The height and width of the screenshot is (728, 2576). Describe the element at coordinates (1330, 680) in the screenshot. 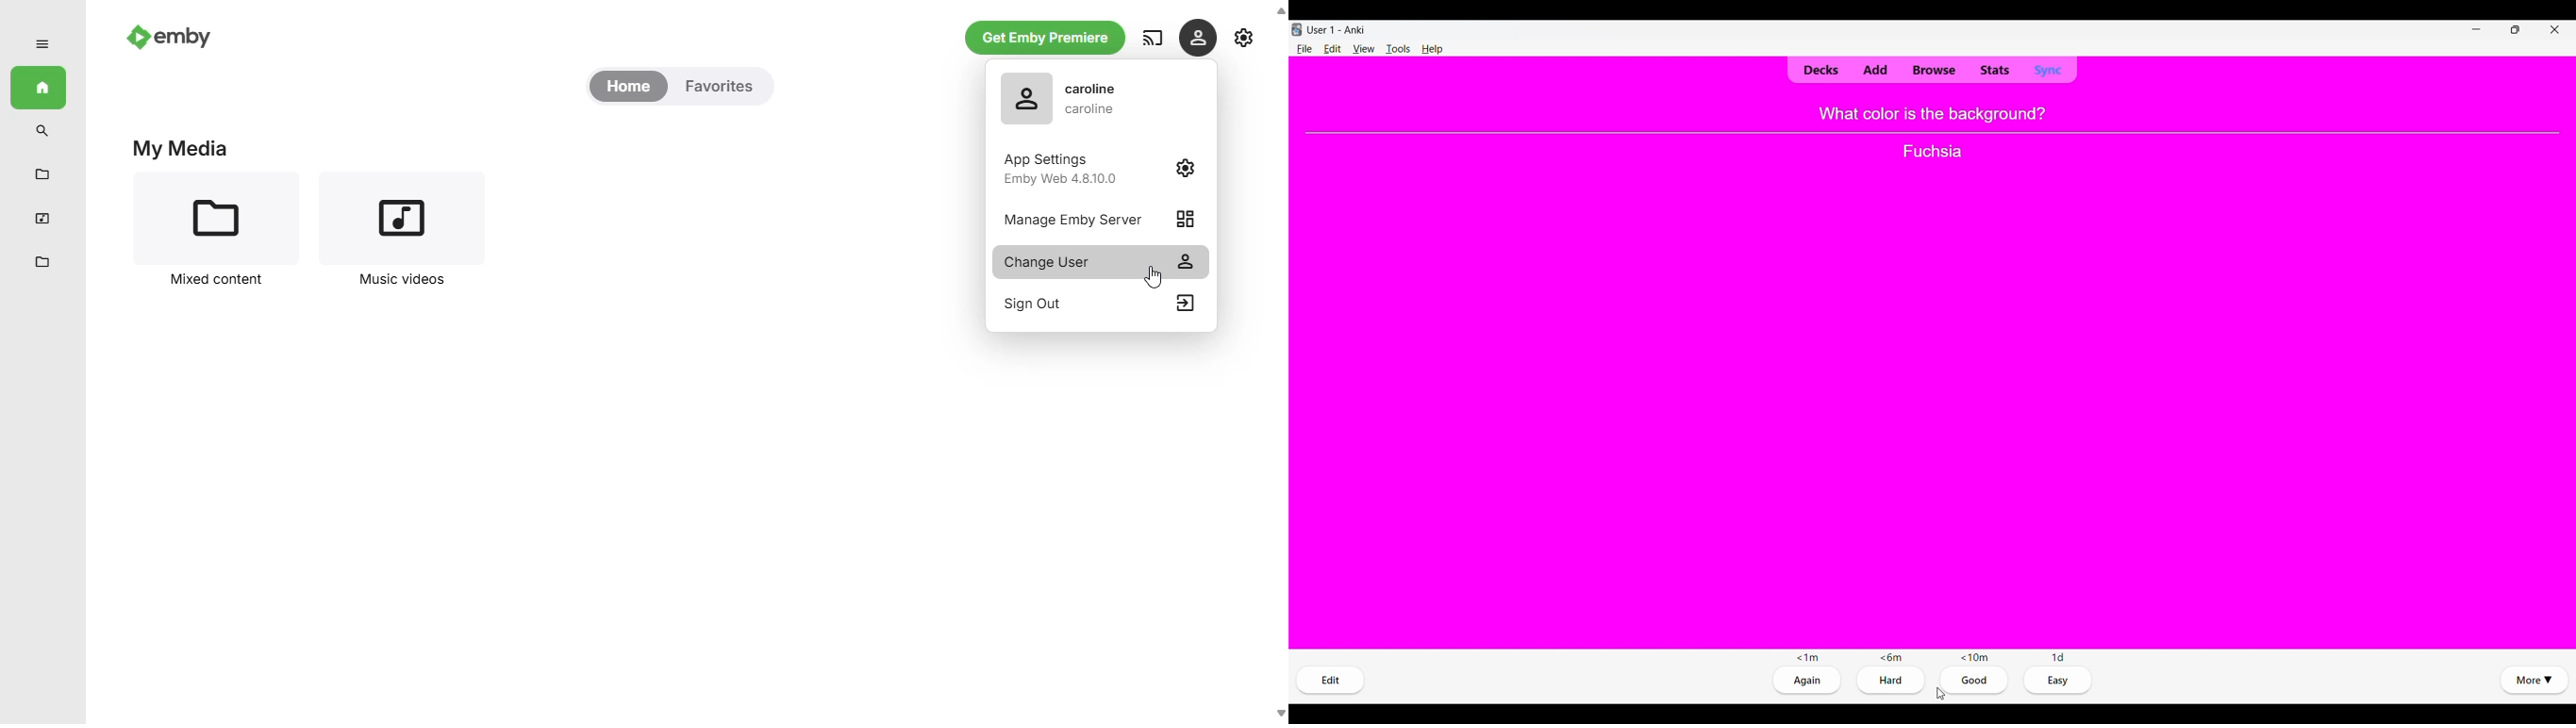

I see `Edit card` at that location.